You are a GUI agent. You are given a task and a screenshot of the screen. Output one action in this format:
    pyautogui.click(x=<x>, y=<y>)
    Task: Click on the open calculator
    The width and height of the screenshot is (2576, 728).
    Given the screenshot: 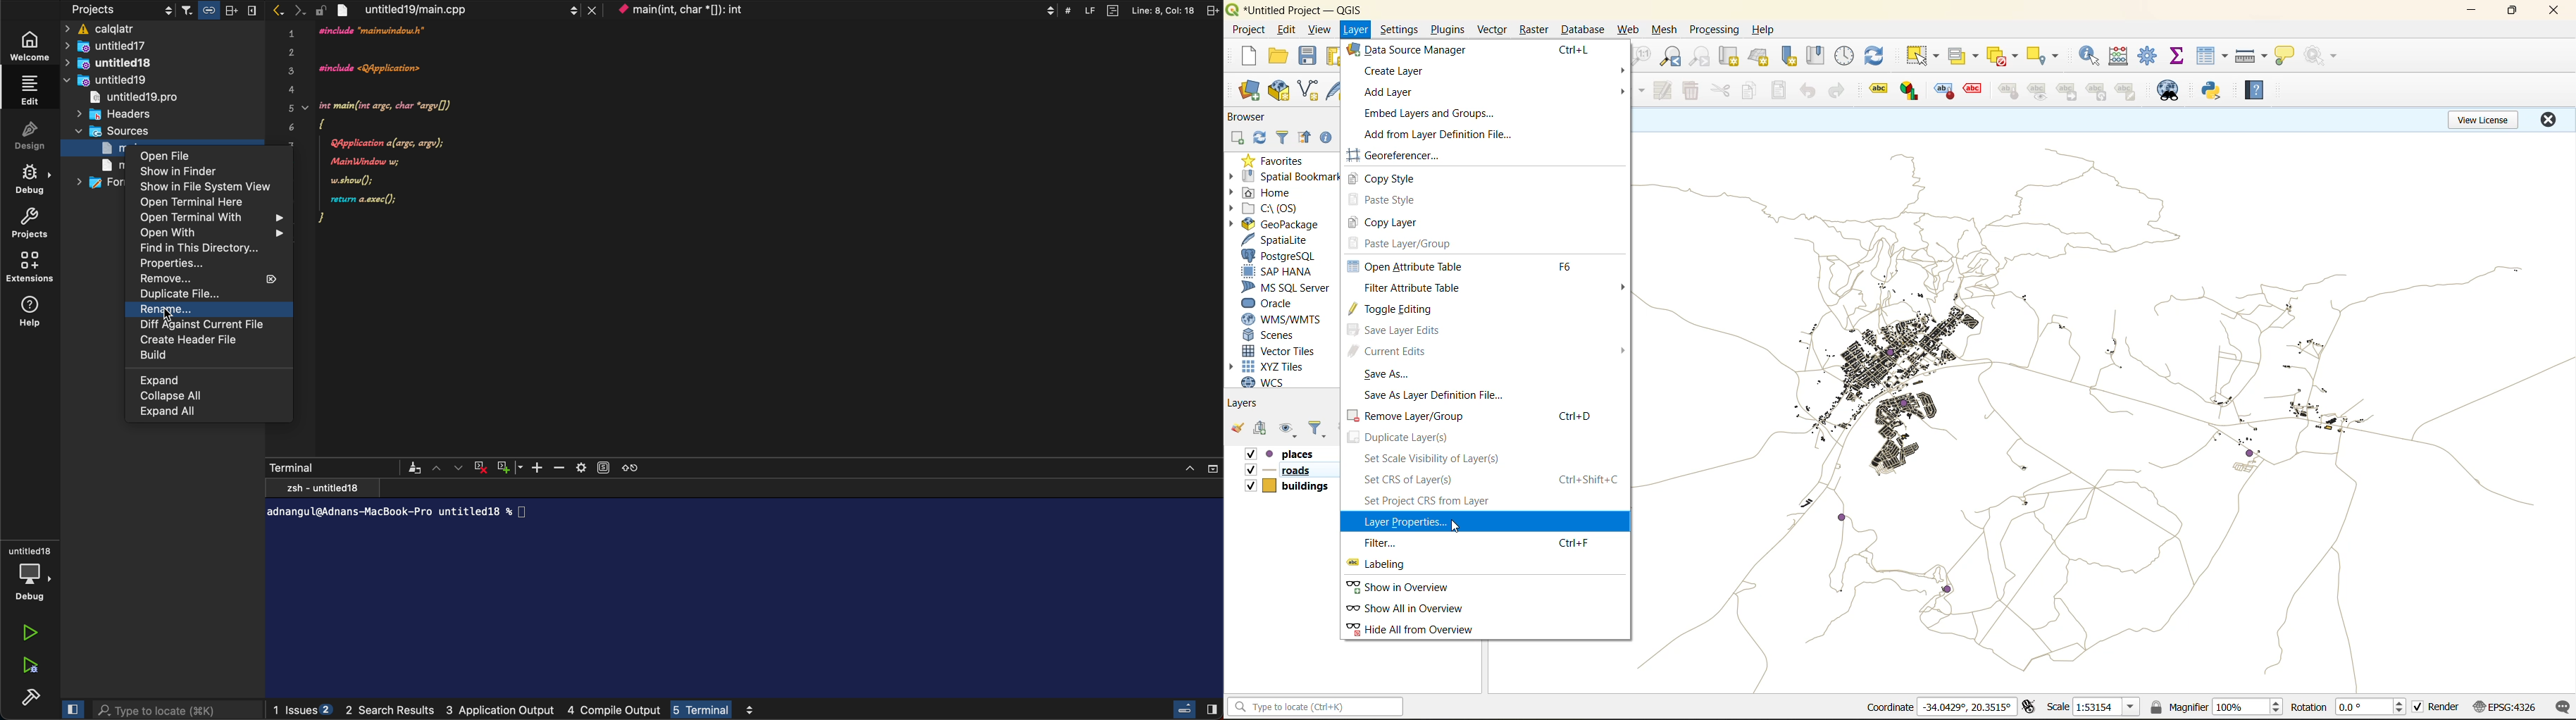 What is the action you would take?
    pyautogui.click(x=2120, y=58)
    